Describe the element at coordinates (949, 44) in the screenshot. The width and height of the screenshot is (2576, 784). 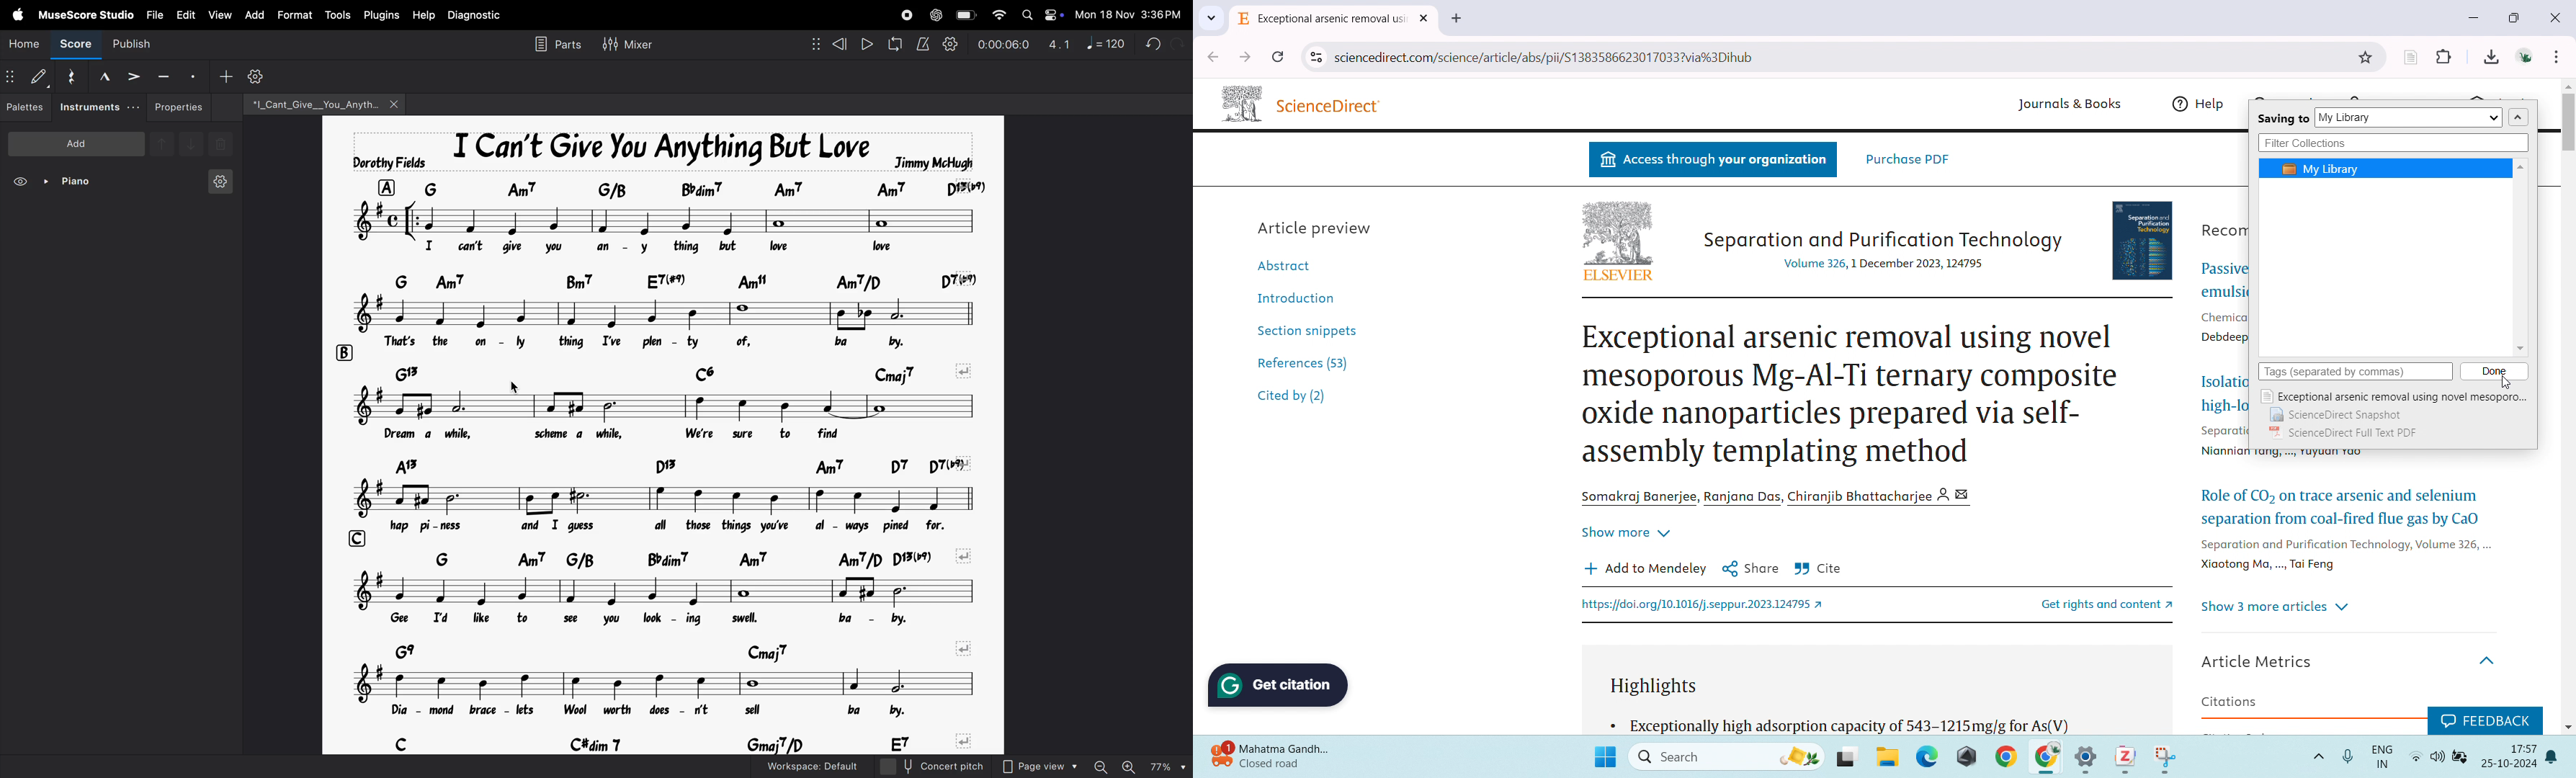
I see `playback settings` at that location.